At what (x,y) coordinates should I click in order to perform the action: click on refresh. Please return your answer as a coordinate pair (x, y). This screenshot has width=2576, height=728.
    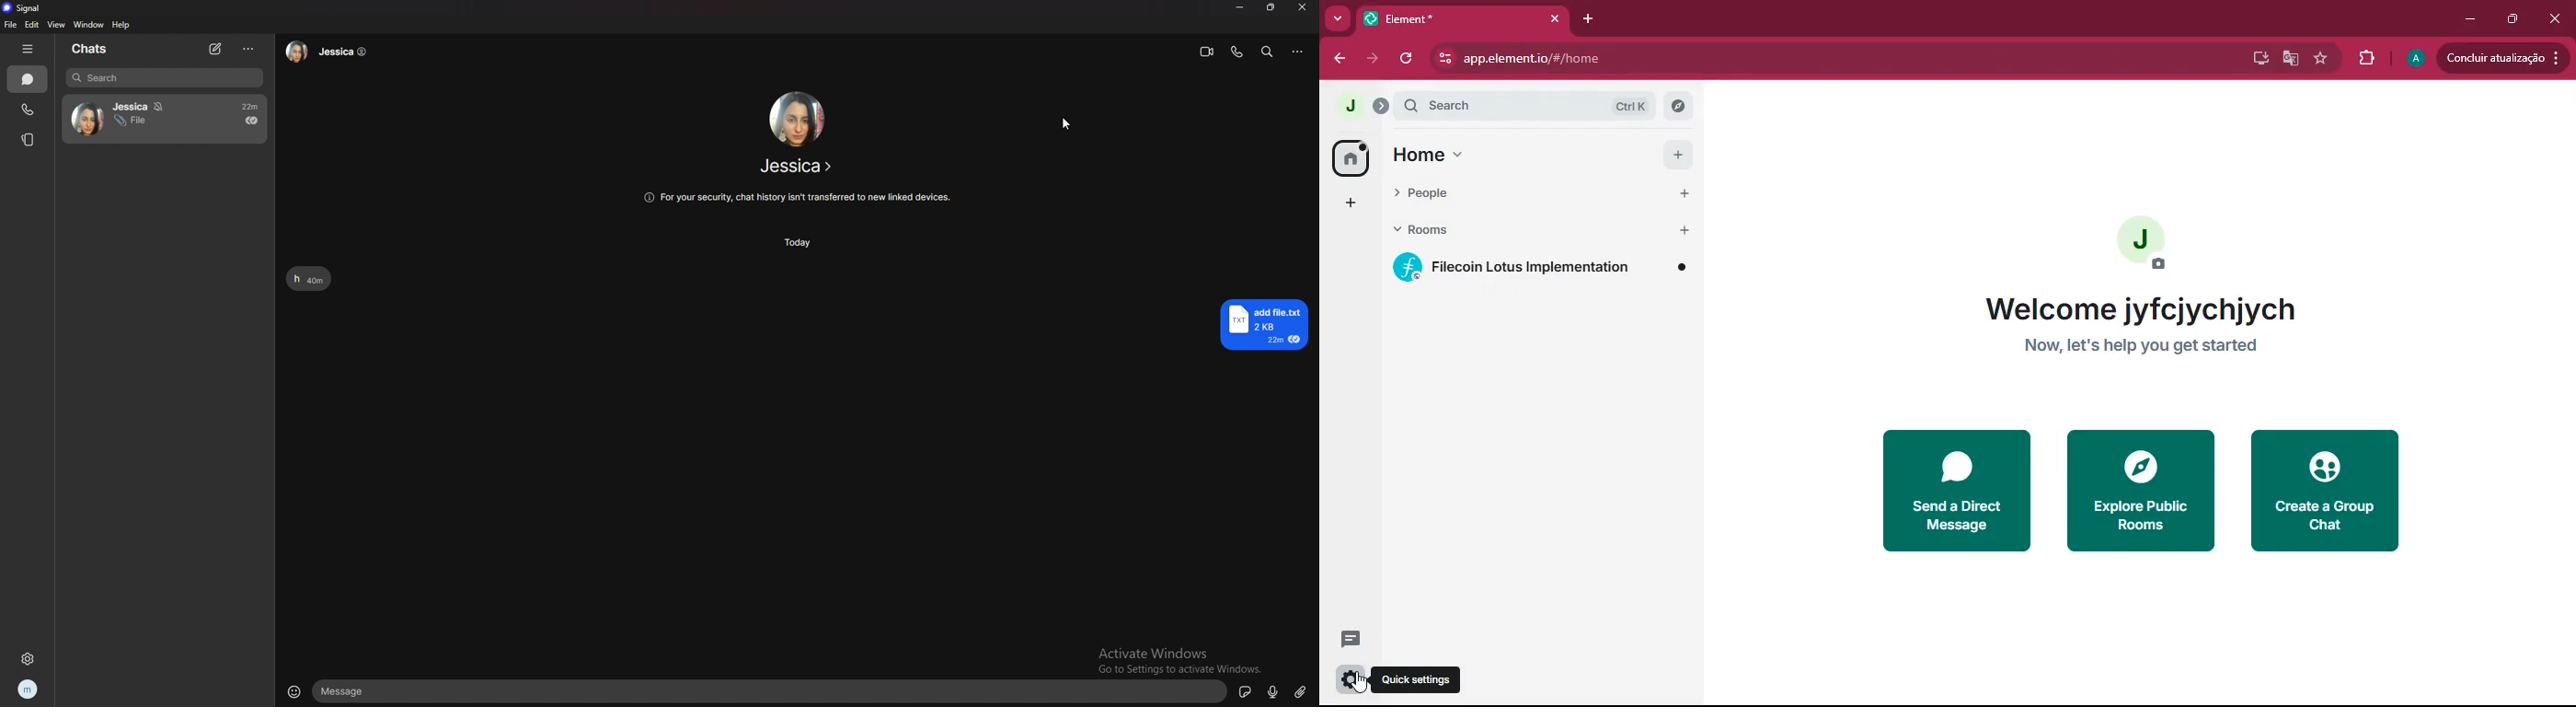
    Looking at the image, I should click on (1408, 58).